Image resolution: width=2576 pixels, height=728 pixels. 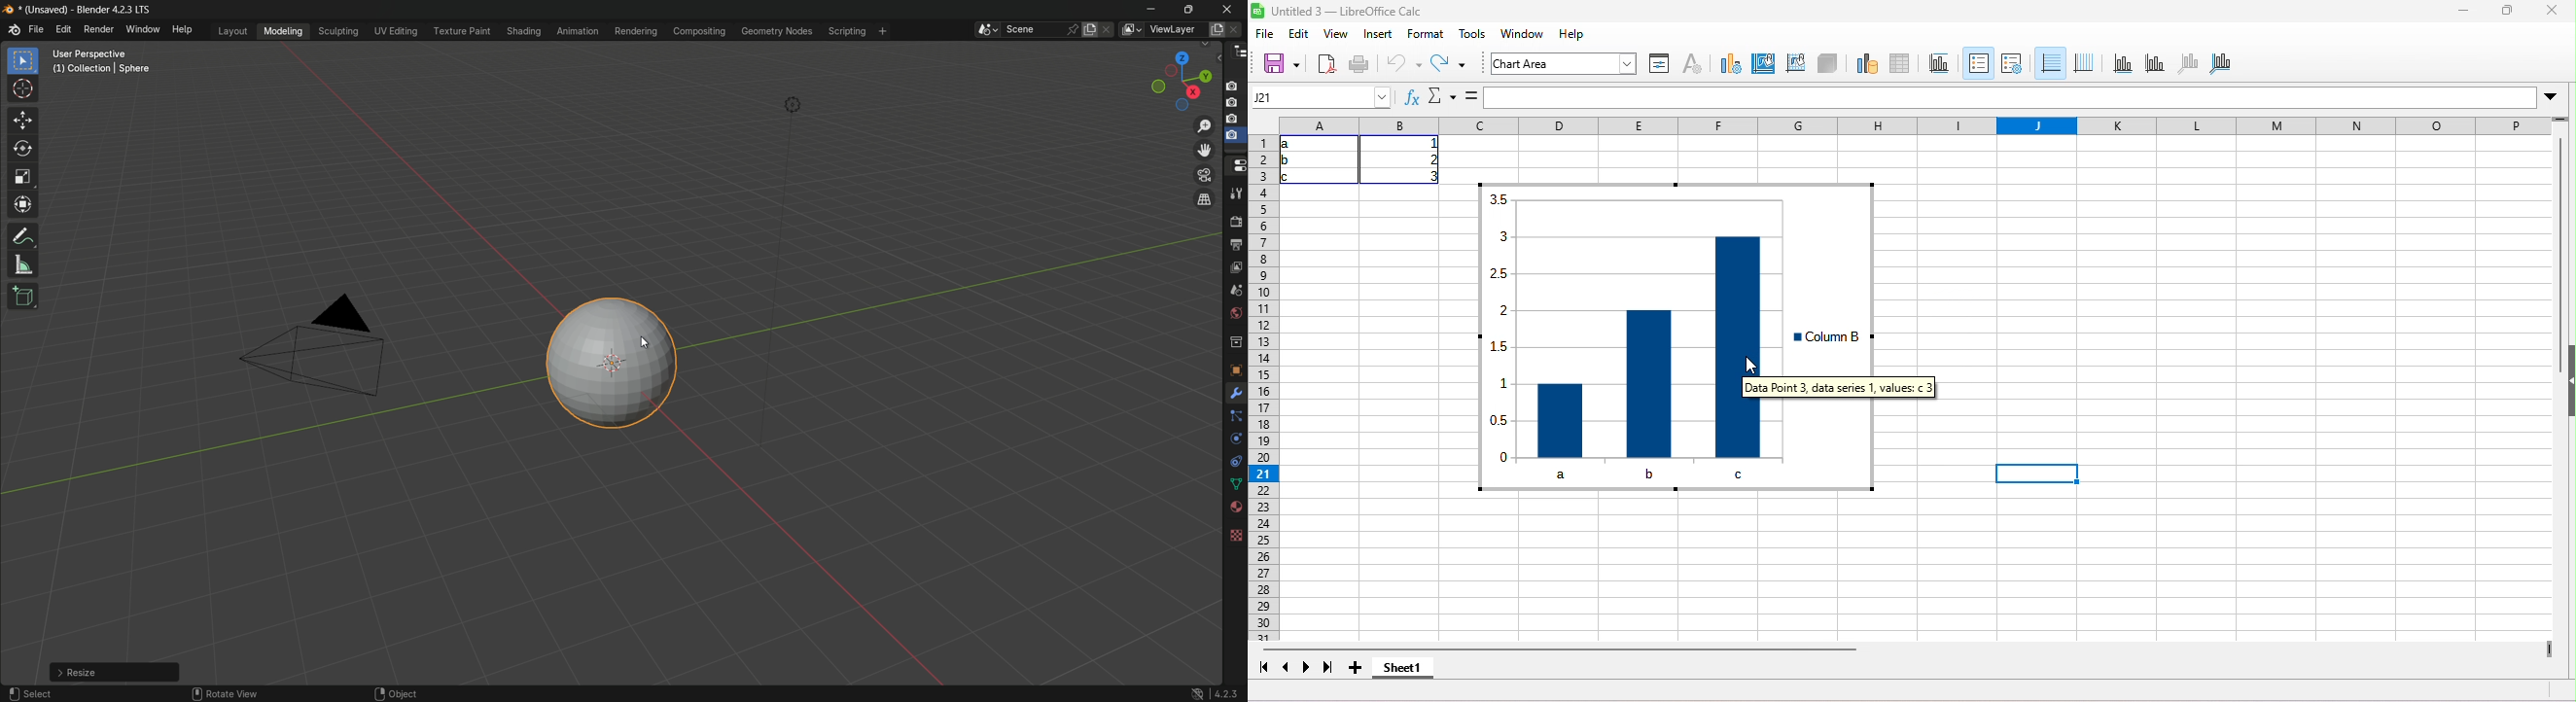 I want to click on legends on/off, so click(x=1978, y=60).